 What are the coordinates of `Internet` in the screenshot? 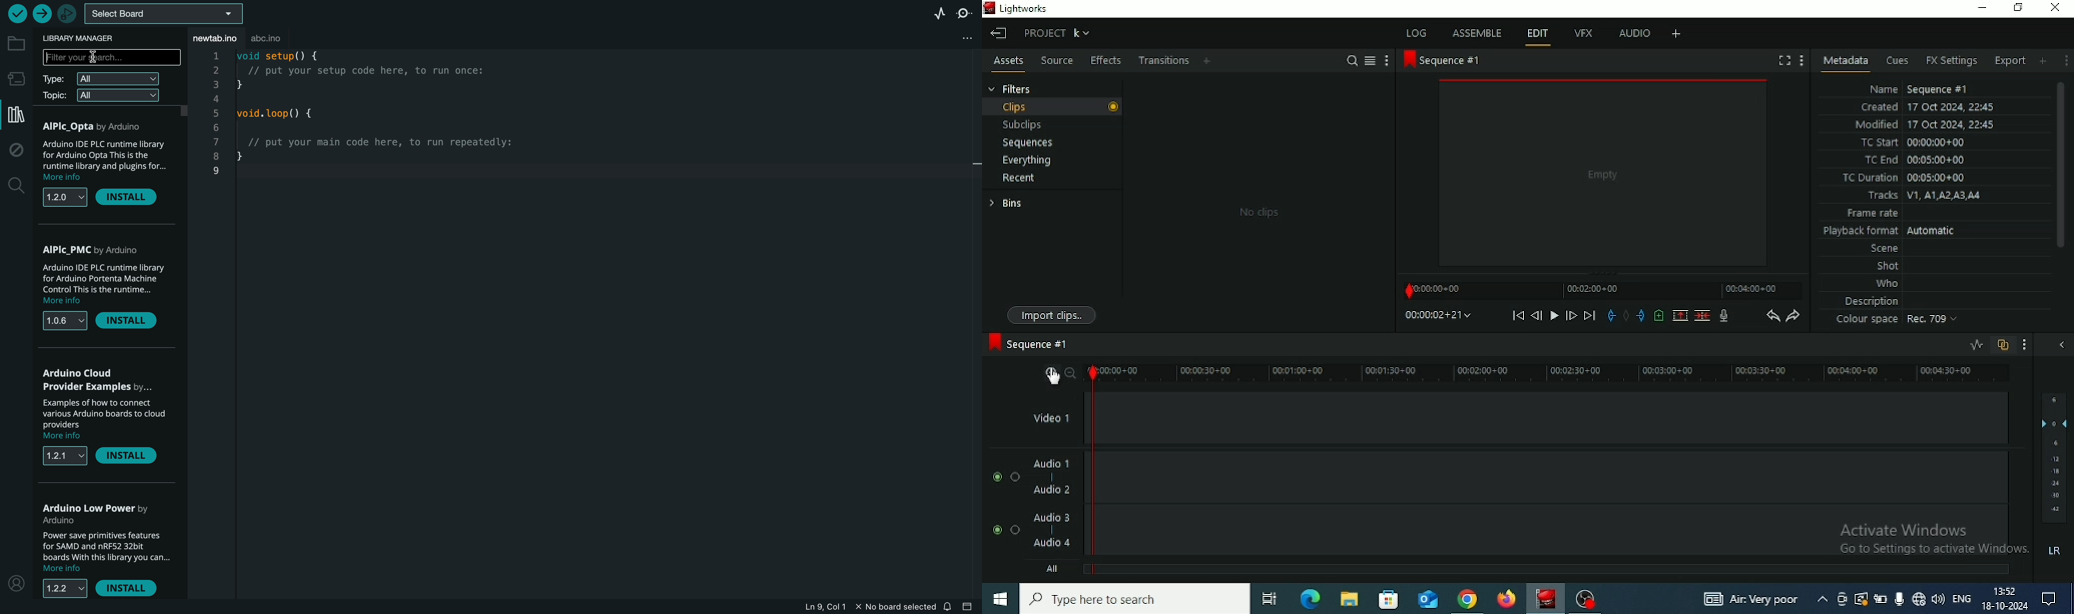 It's located at (1918, 600).